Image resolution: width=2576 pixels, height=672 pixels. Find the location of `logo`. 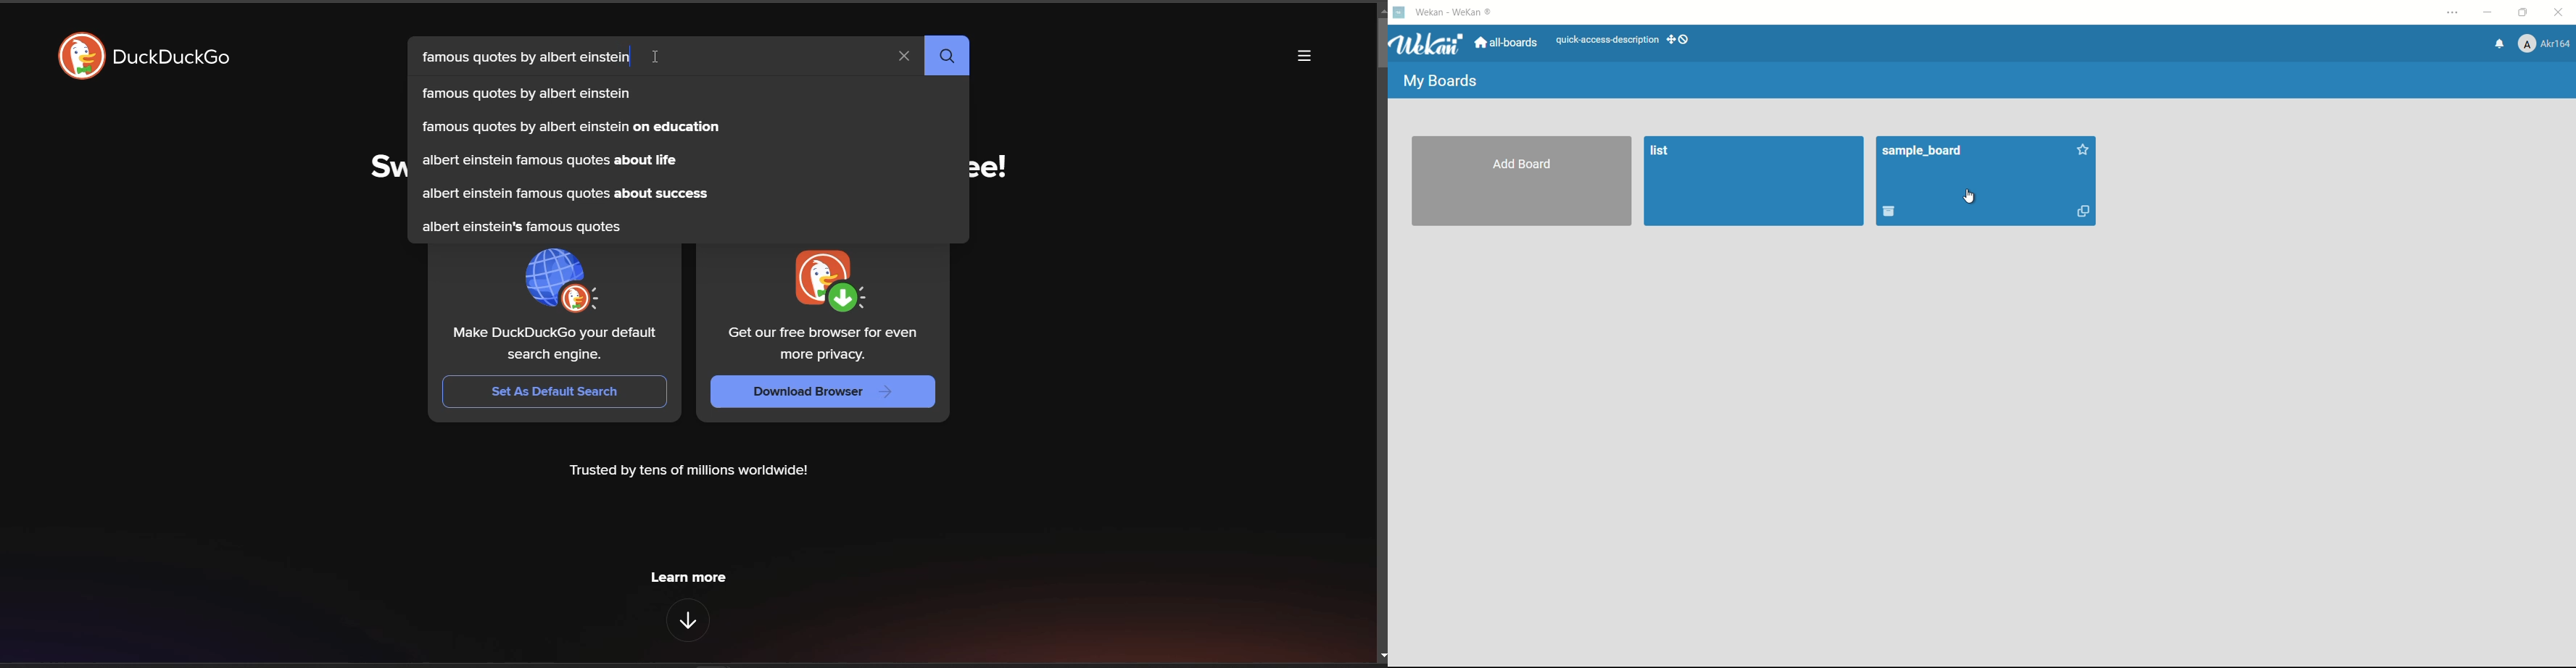

logo is located at coordinates (80, 55).